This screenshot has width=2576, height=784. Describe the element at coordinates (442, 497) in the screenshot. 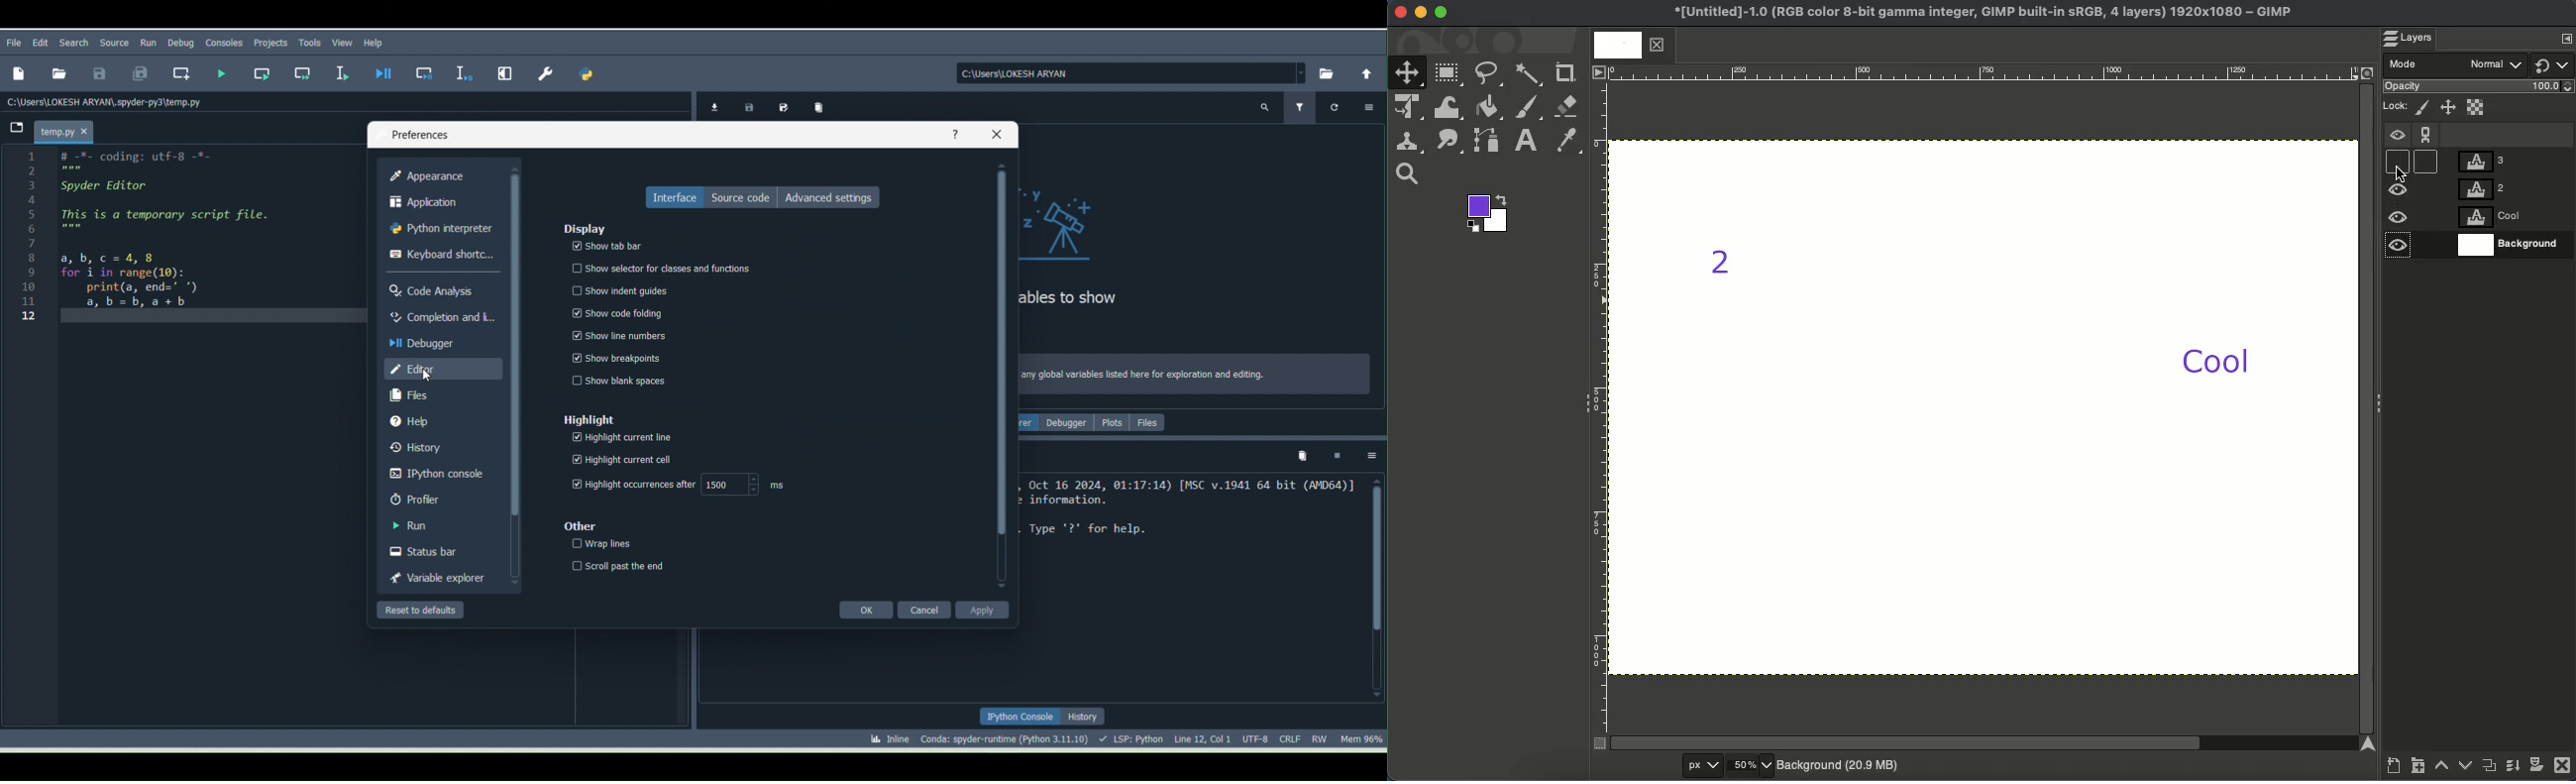

I see `Profiler` at that location.